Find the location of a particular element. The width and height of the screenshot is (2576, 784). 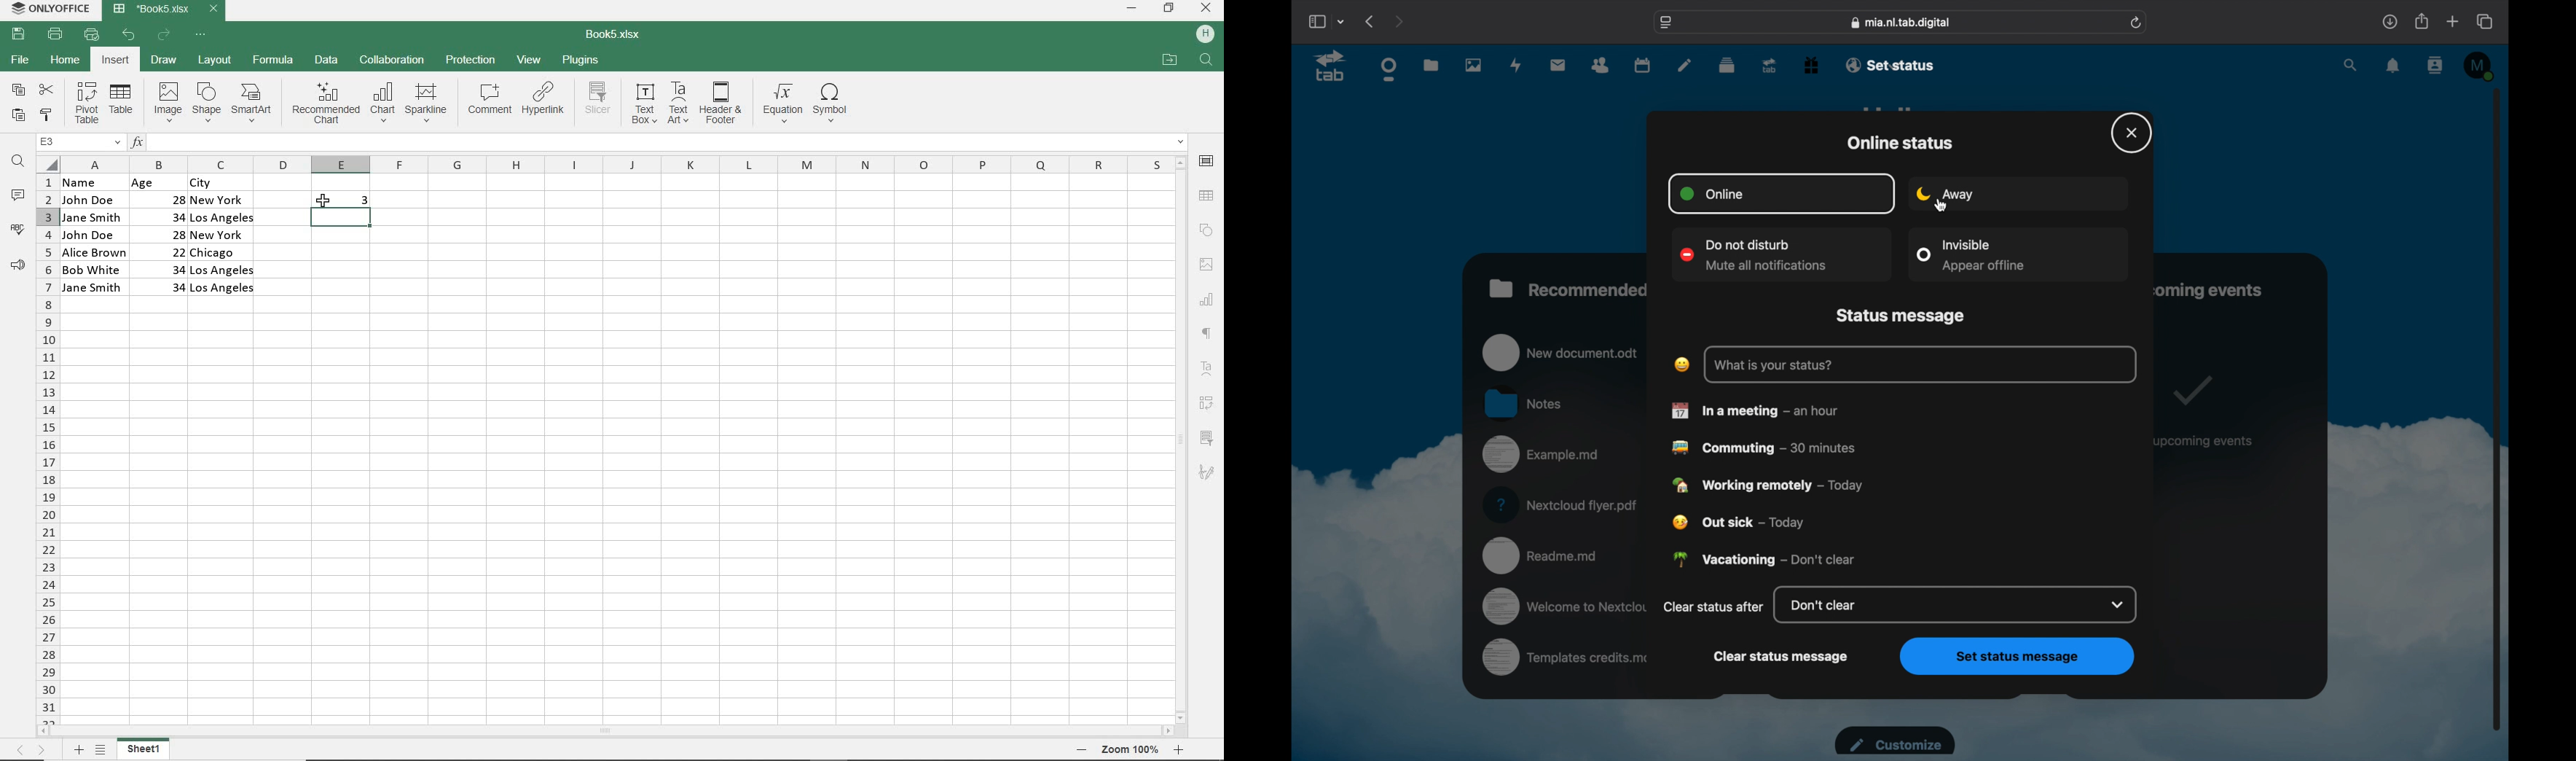

previous is located at coordinates (1369, 20).